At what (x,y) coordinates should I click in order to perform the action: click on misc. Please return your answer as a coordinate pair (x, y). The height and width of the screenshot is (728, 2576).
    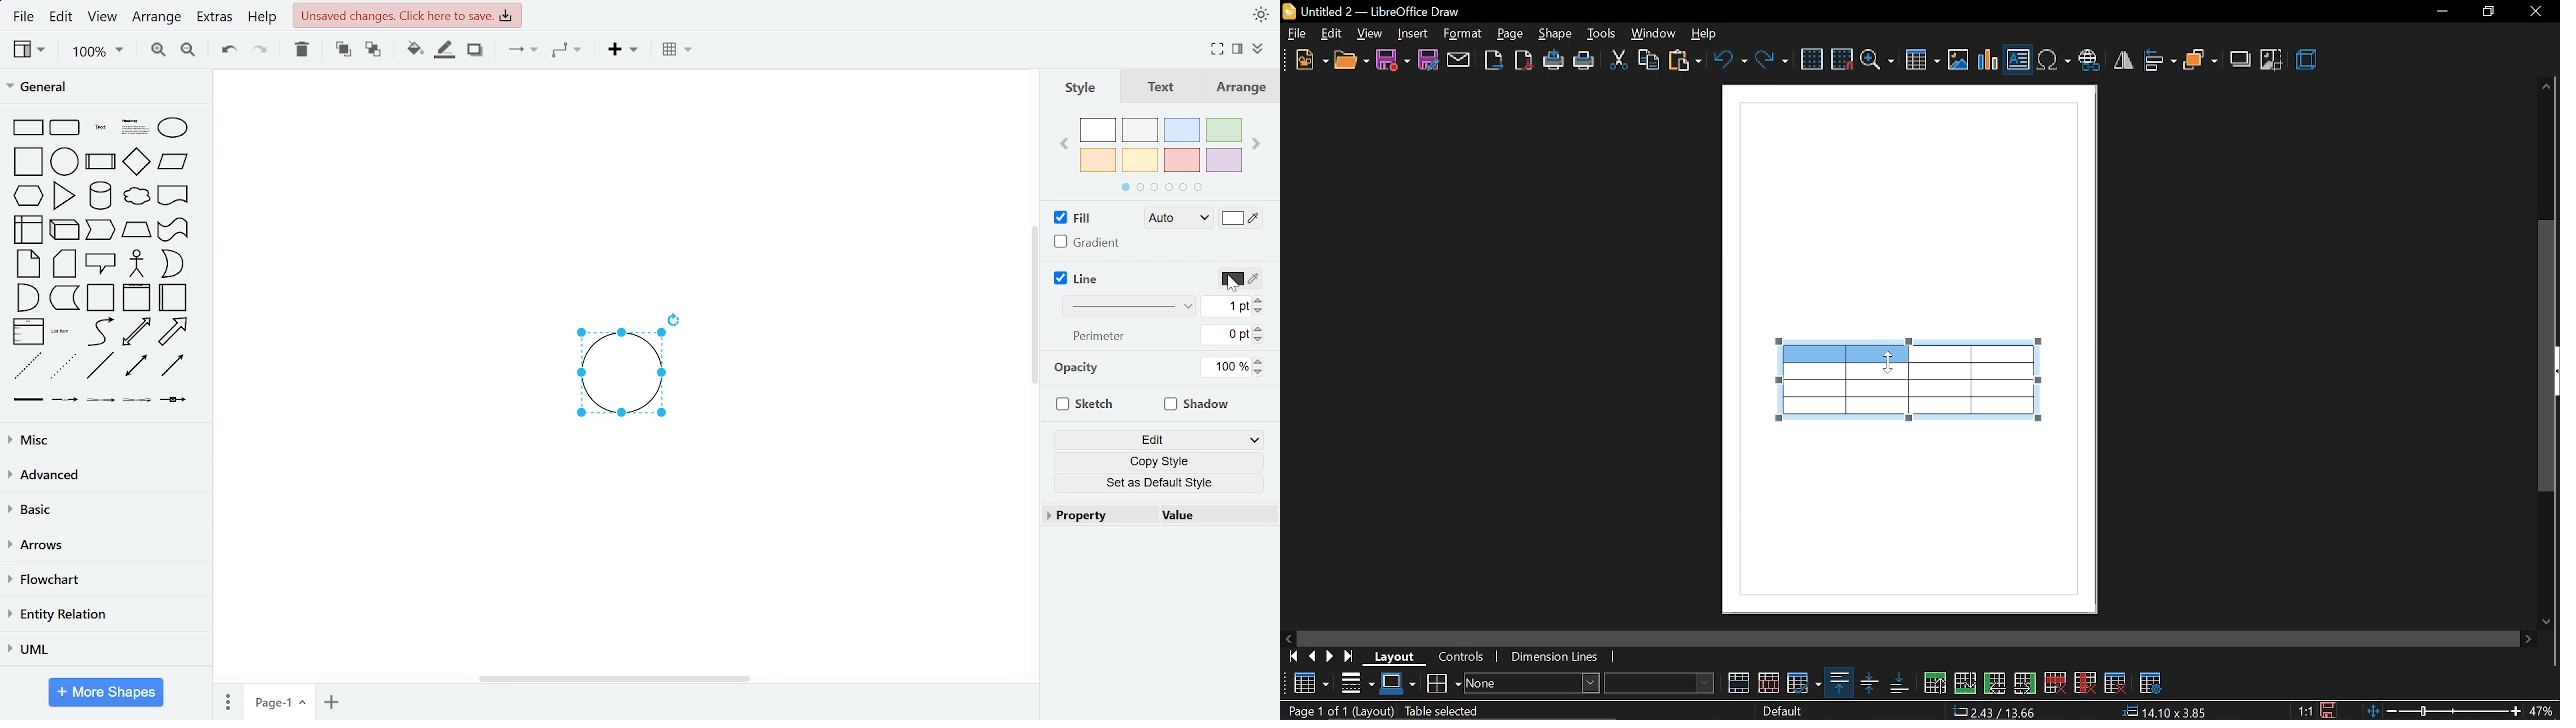
    Looking at the image, I should click on (103, 441).